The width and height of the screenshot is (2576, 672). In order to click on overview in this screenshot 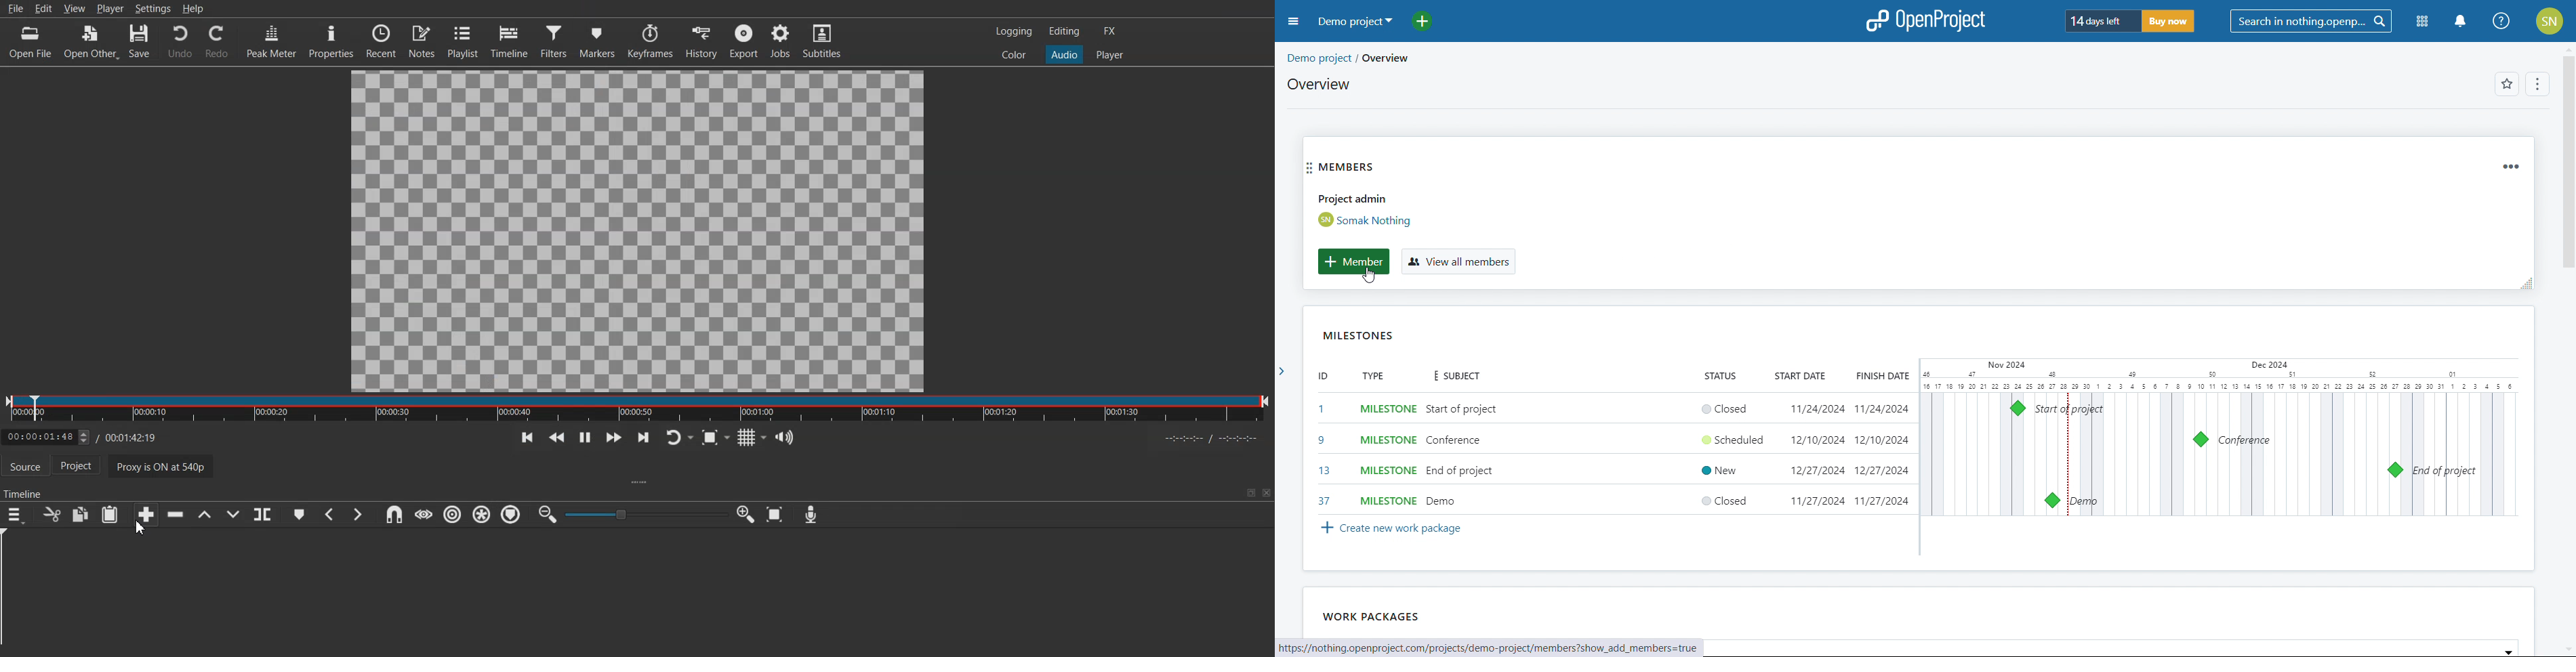, I will do `click(1320, 85)`.